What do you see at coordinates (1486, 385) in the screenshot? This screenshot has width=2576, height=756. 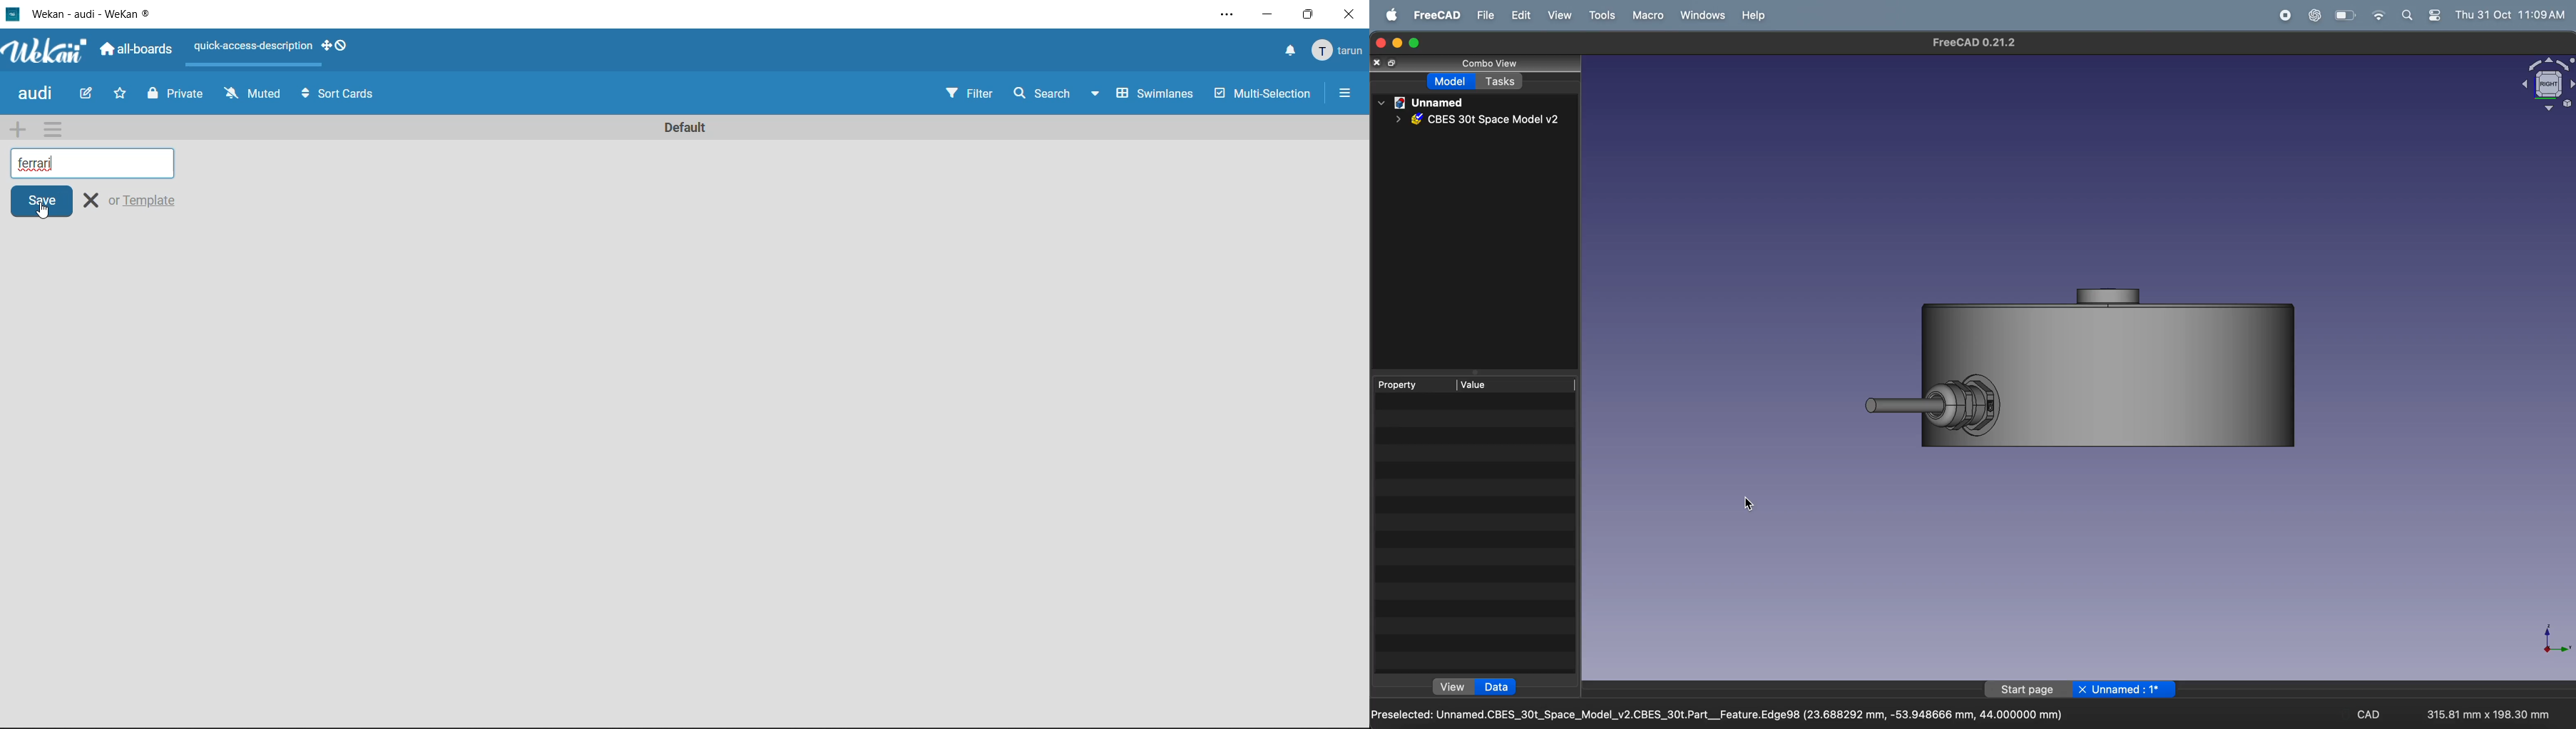 I see `value` at bounding box center [1486, 385].